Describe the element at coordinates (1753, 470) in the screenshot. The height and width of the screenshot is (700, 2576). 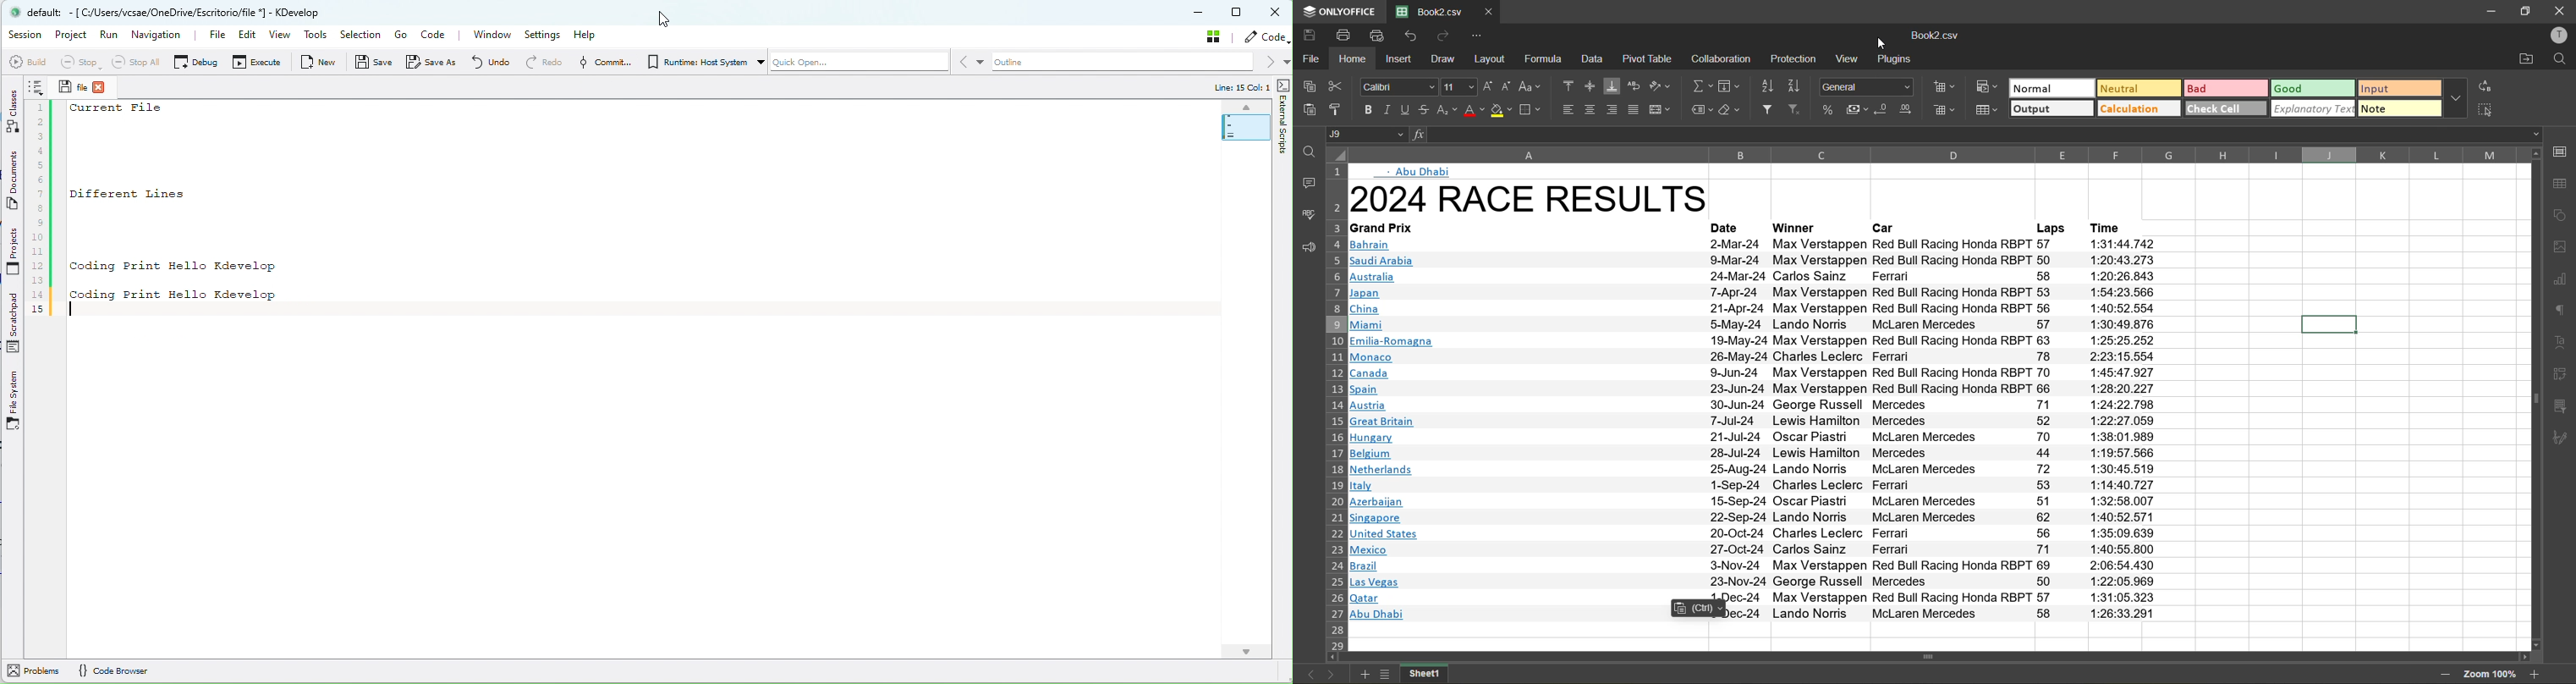
I see `text info` at that location.